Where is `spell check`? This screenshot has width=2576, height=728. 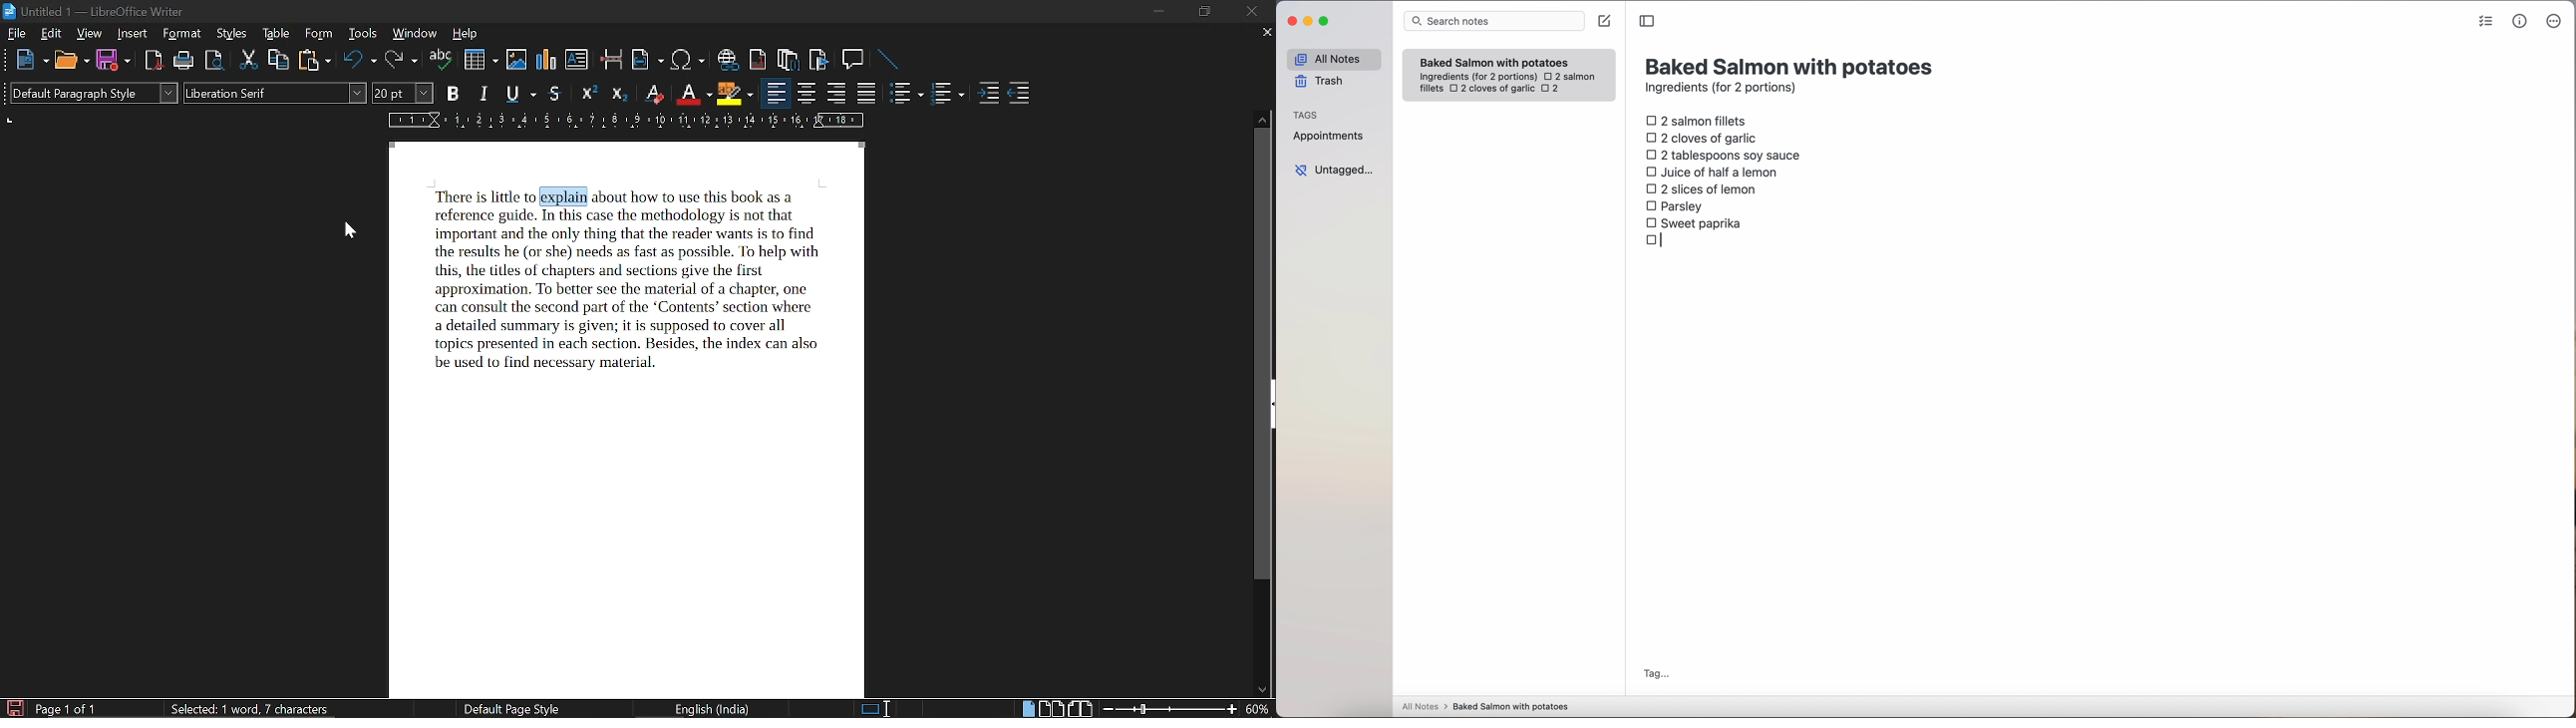
spell check is located at coordinates (441, 61).